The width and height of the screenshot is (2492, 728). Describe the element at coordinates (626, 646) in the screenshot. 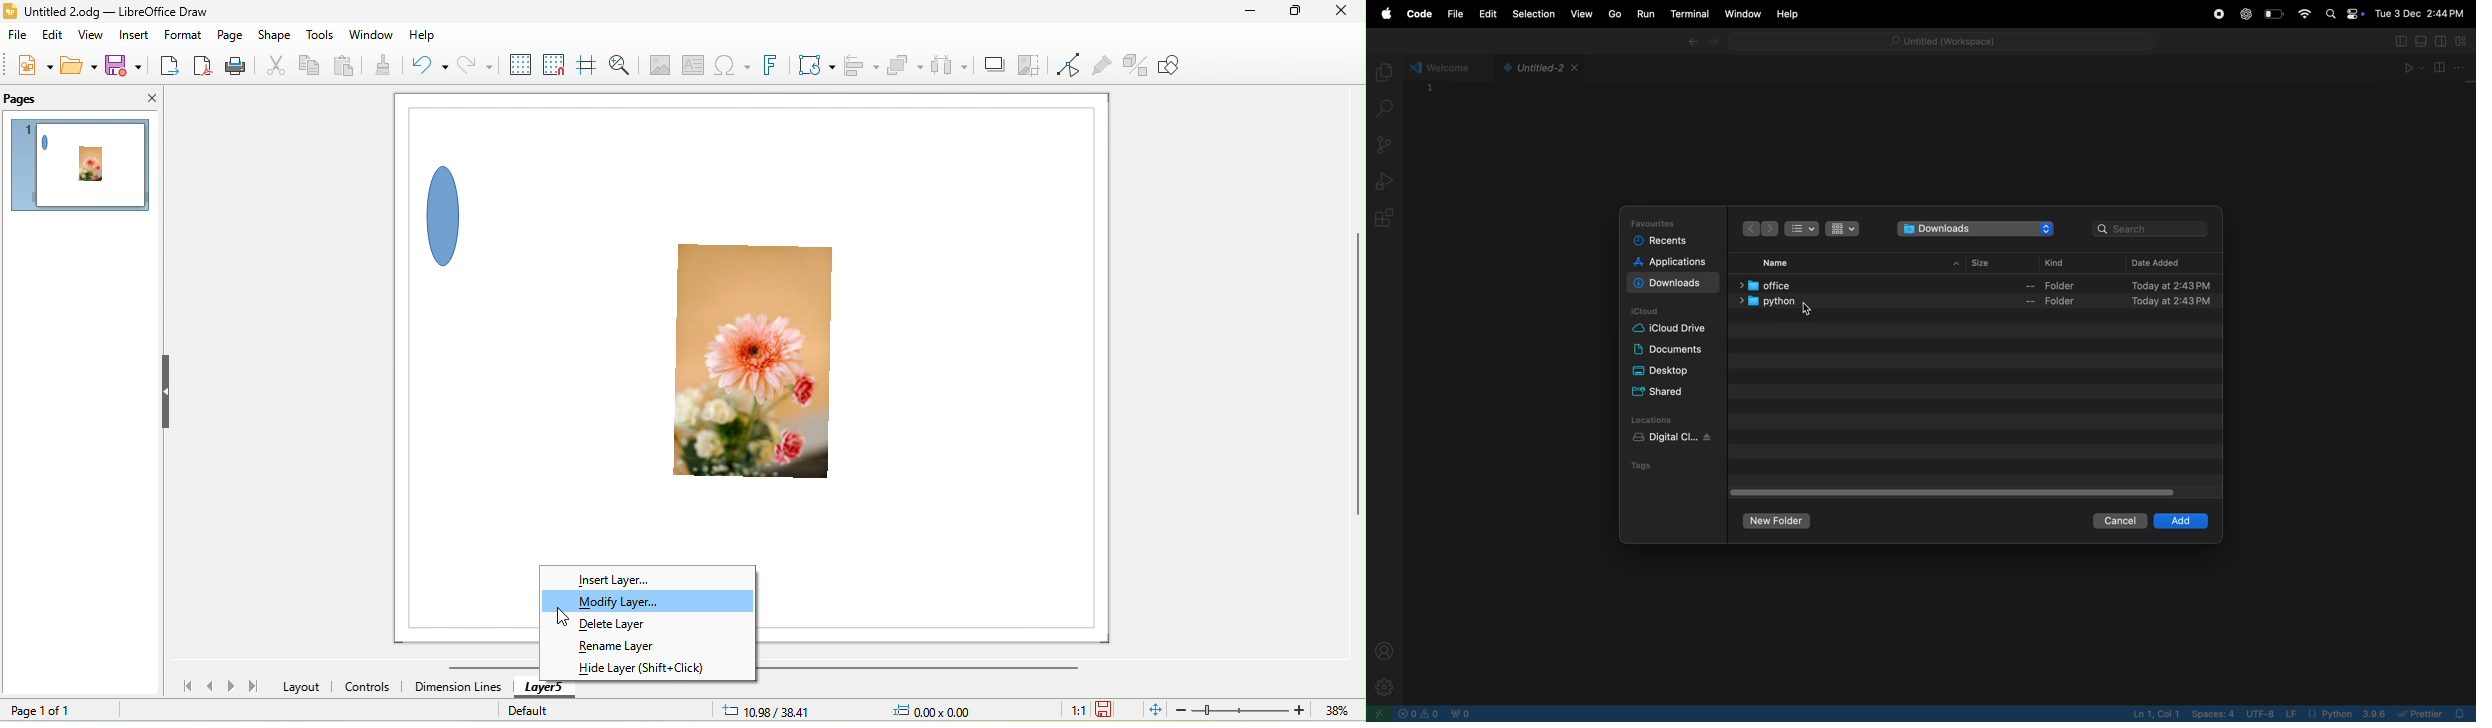

I see `rename layer` at that location.